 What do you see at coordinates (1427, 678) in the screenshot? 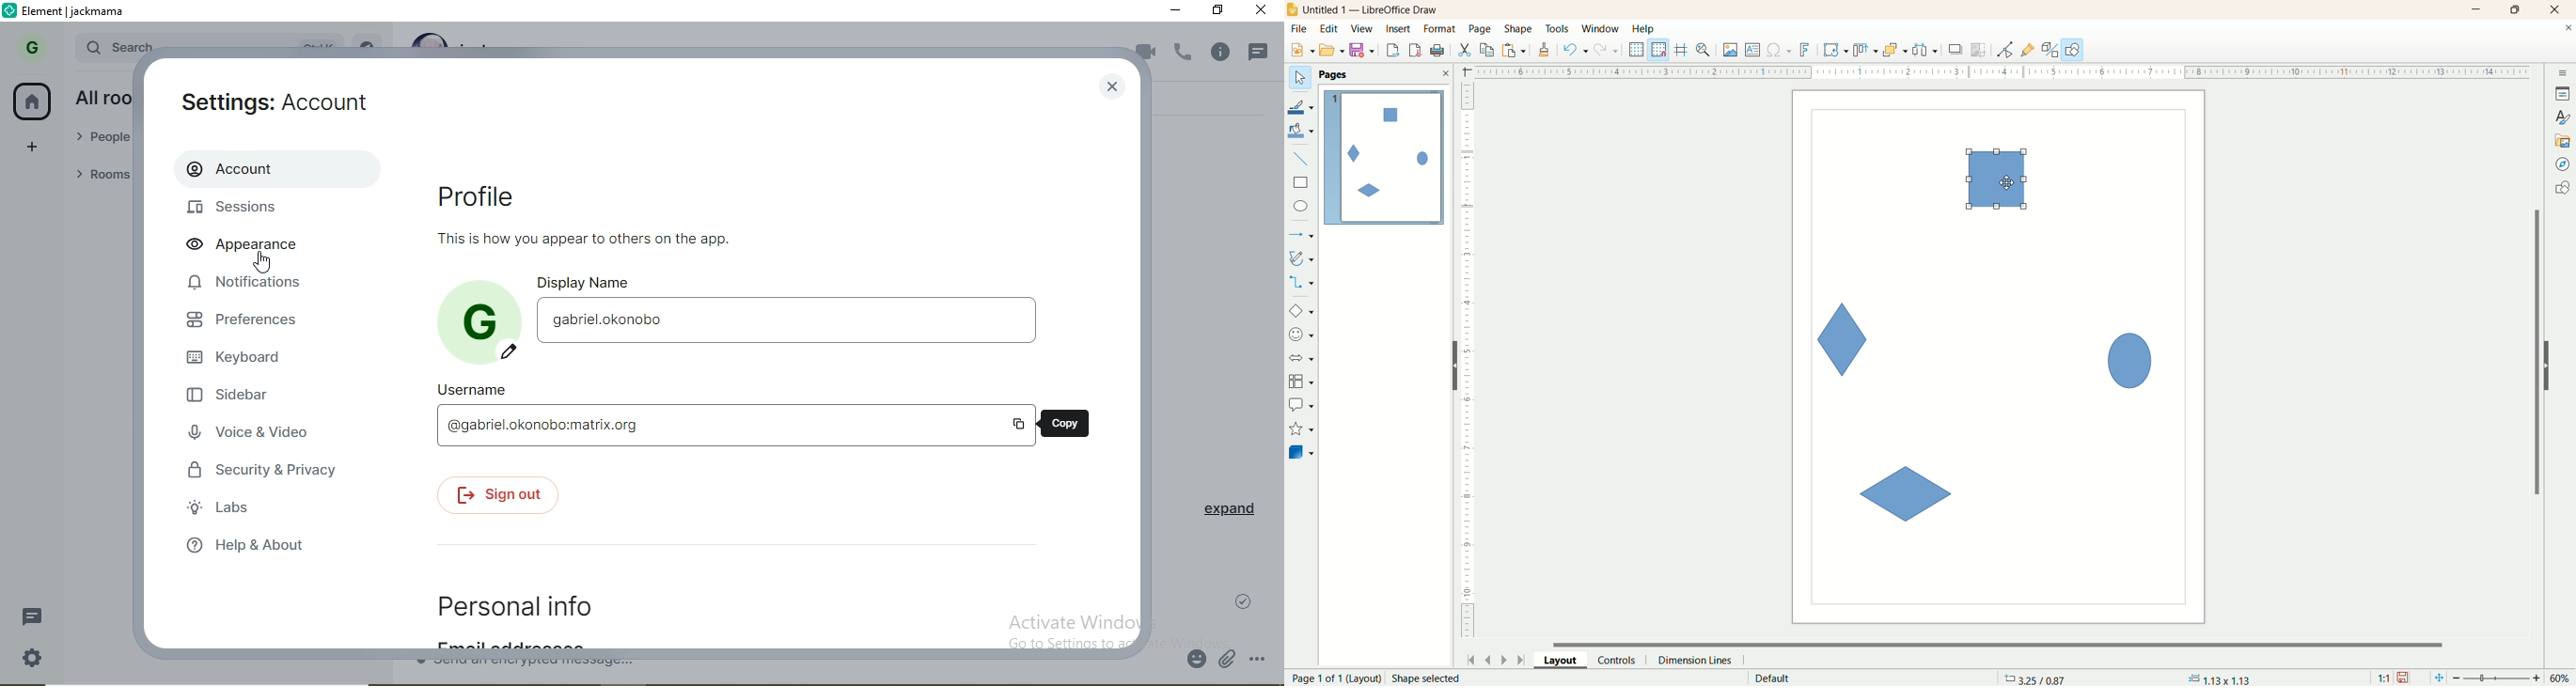
I see `Shape selected` at bounding box center [1427, 678].